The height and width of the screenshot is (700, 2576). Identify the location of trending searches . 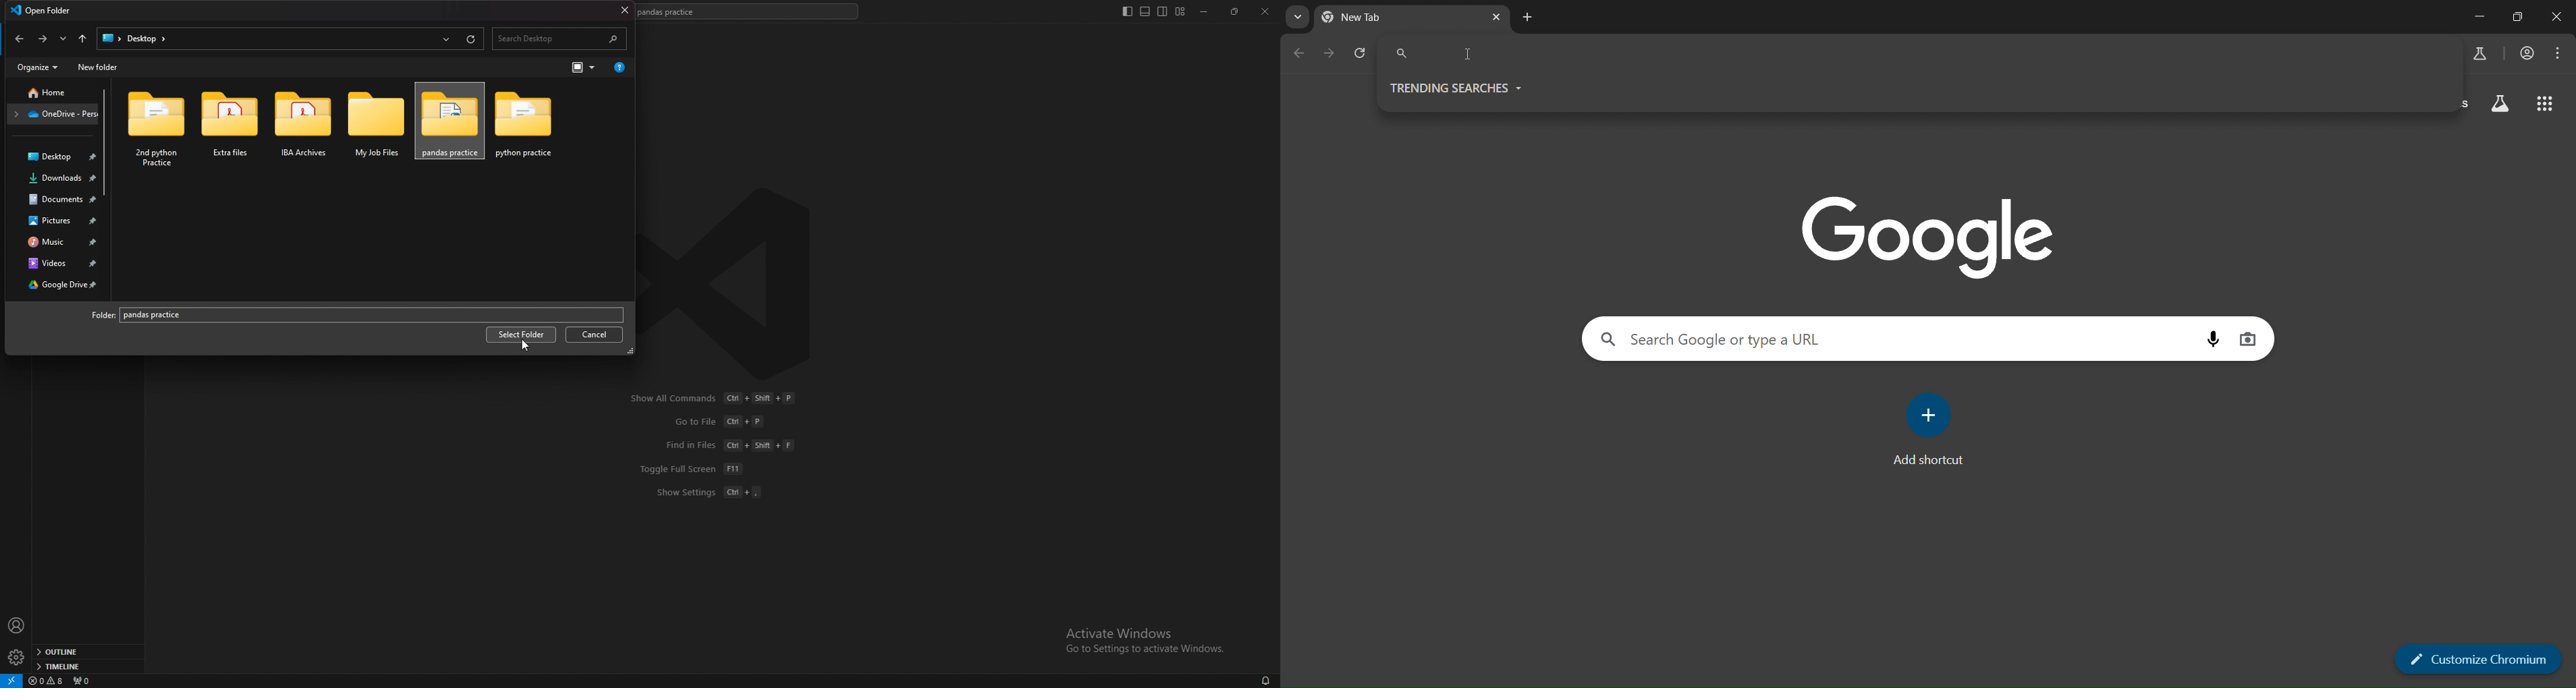
(1470, 90).